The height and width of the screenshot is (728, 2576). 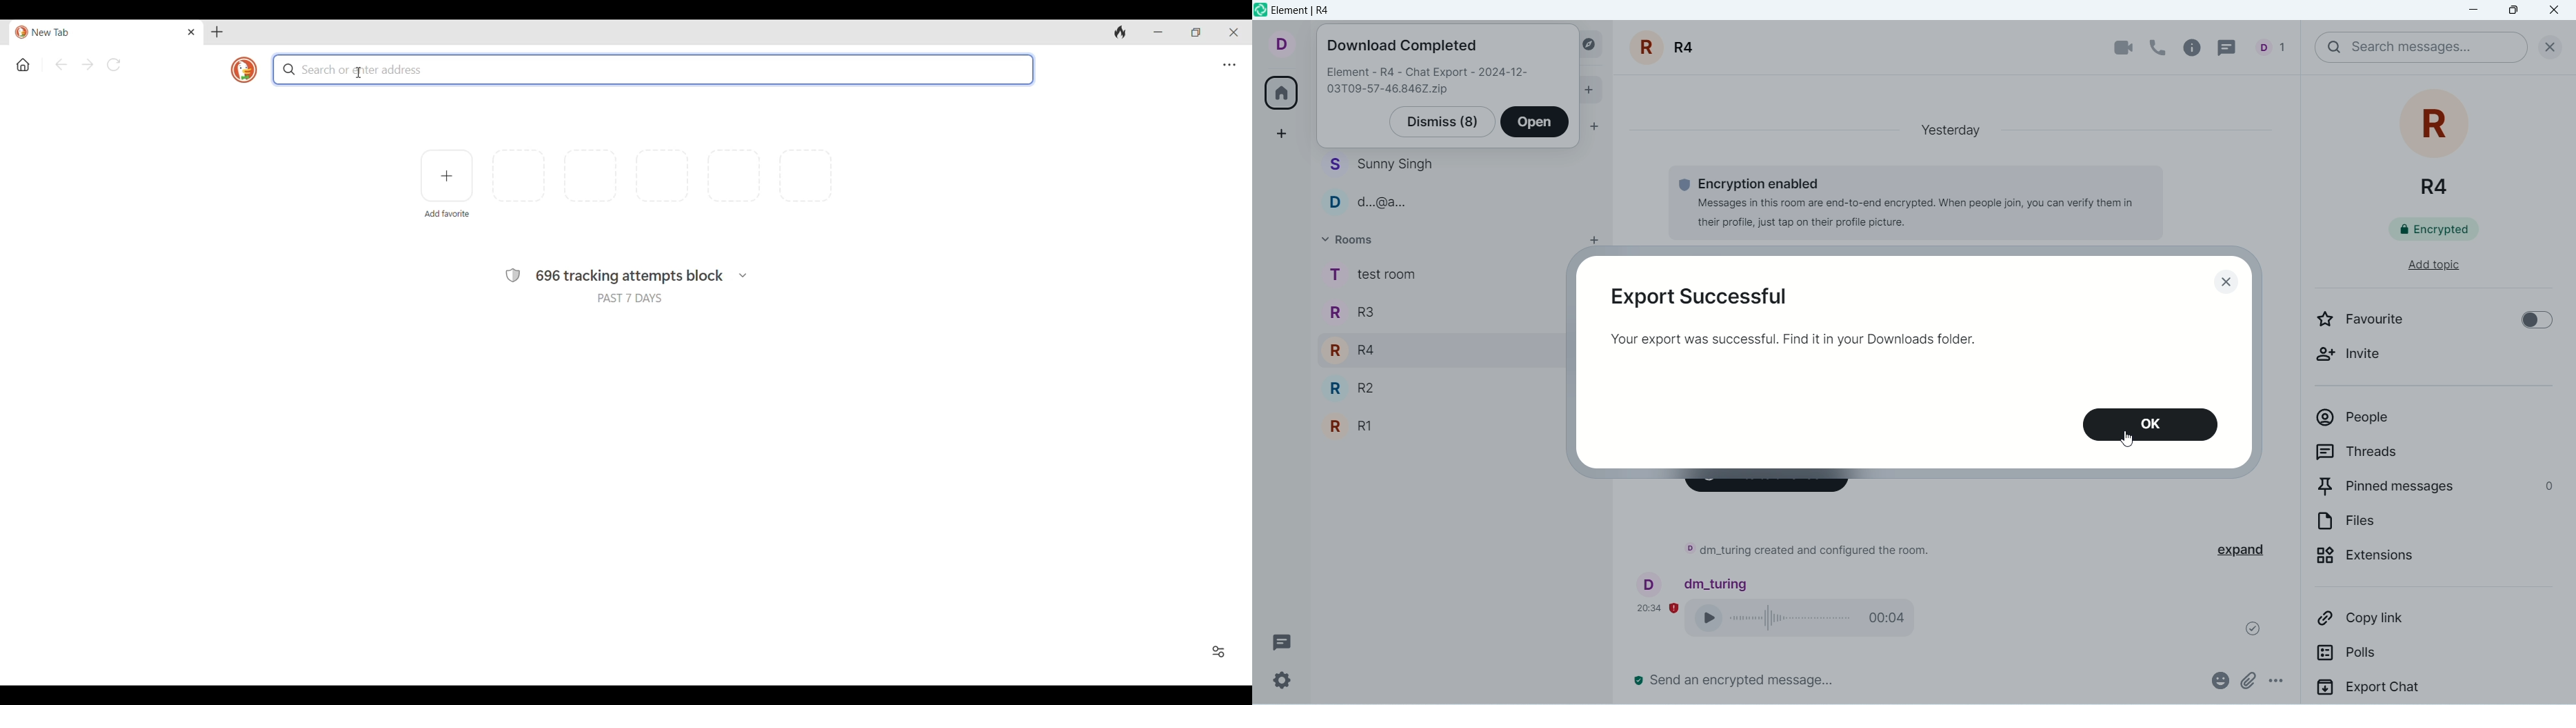 I want to click on copy link, so click(x=2404, y=623).